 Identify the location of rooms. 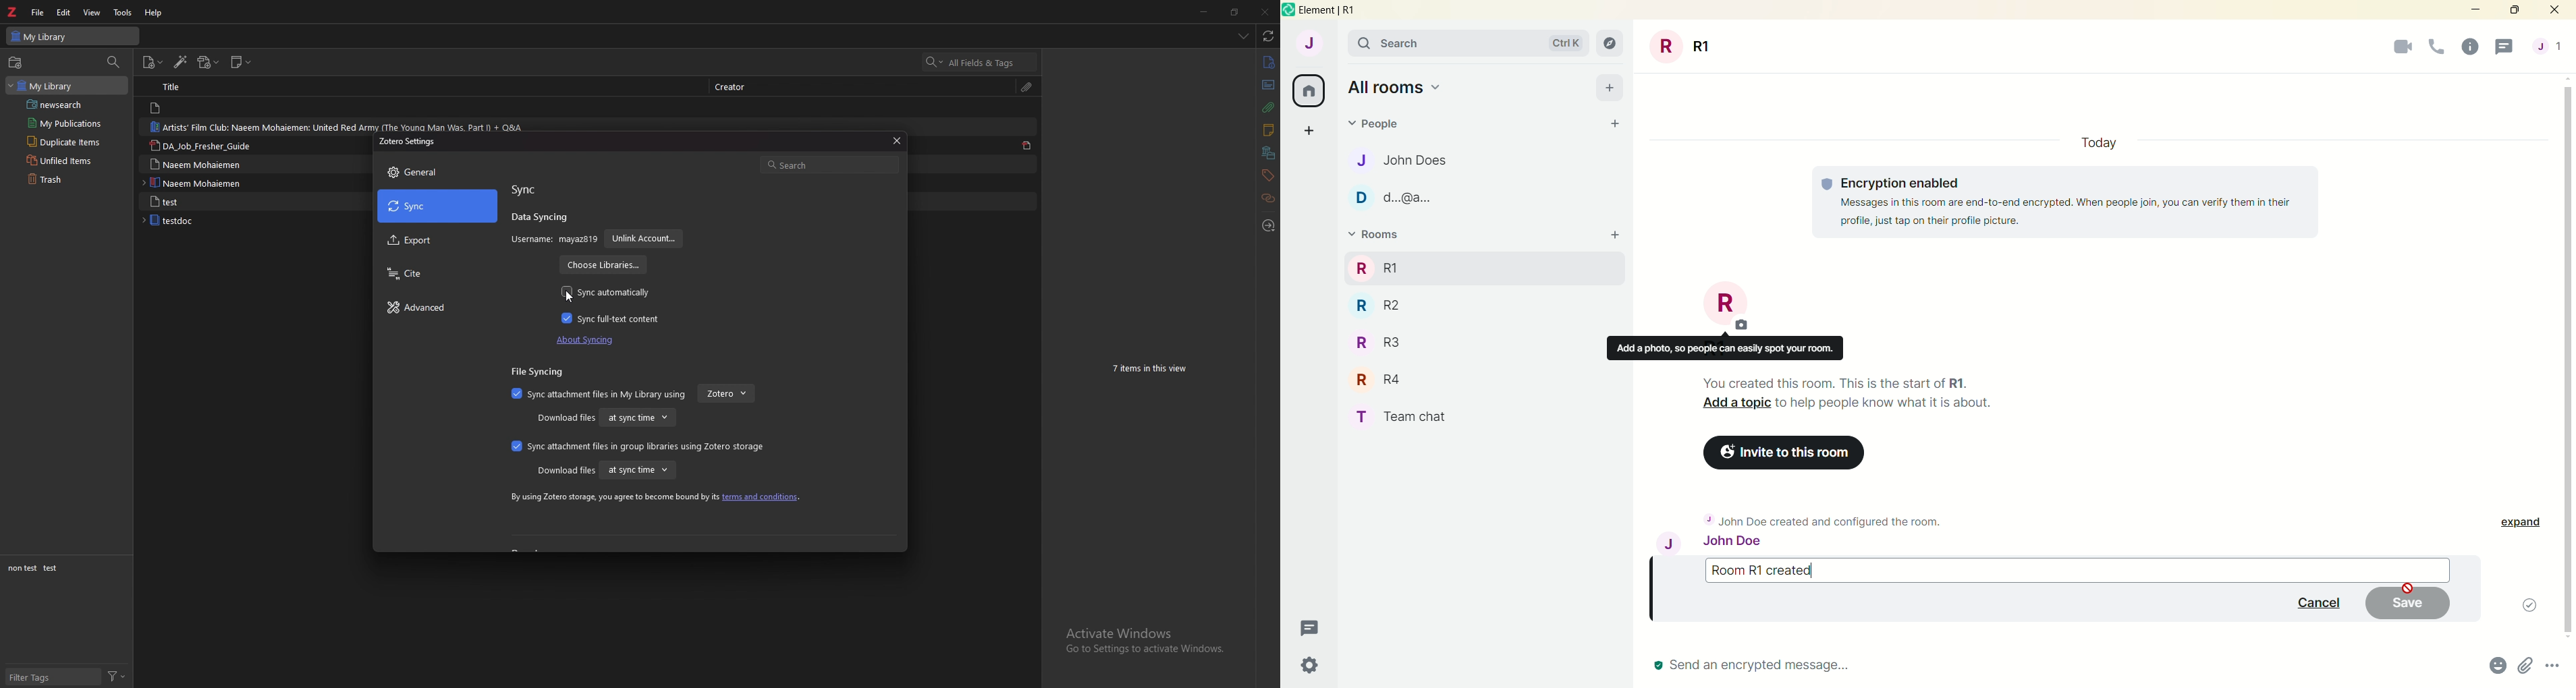
(1376, 267).